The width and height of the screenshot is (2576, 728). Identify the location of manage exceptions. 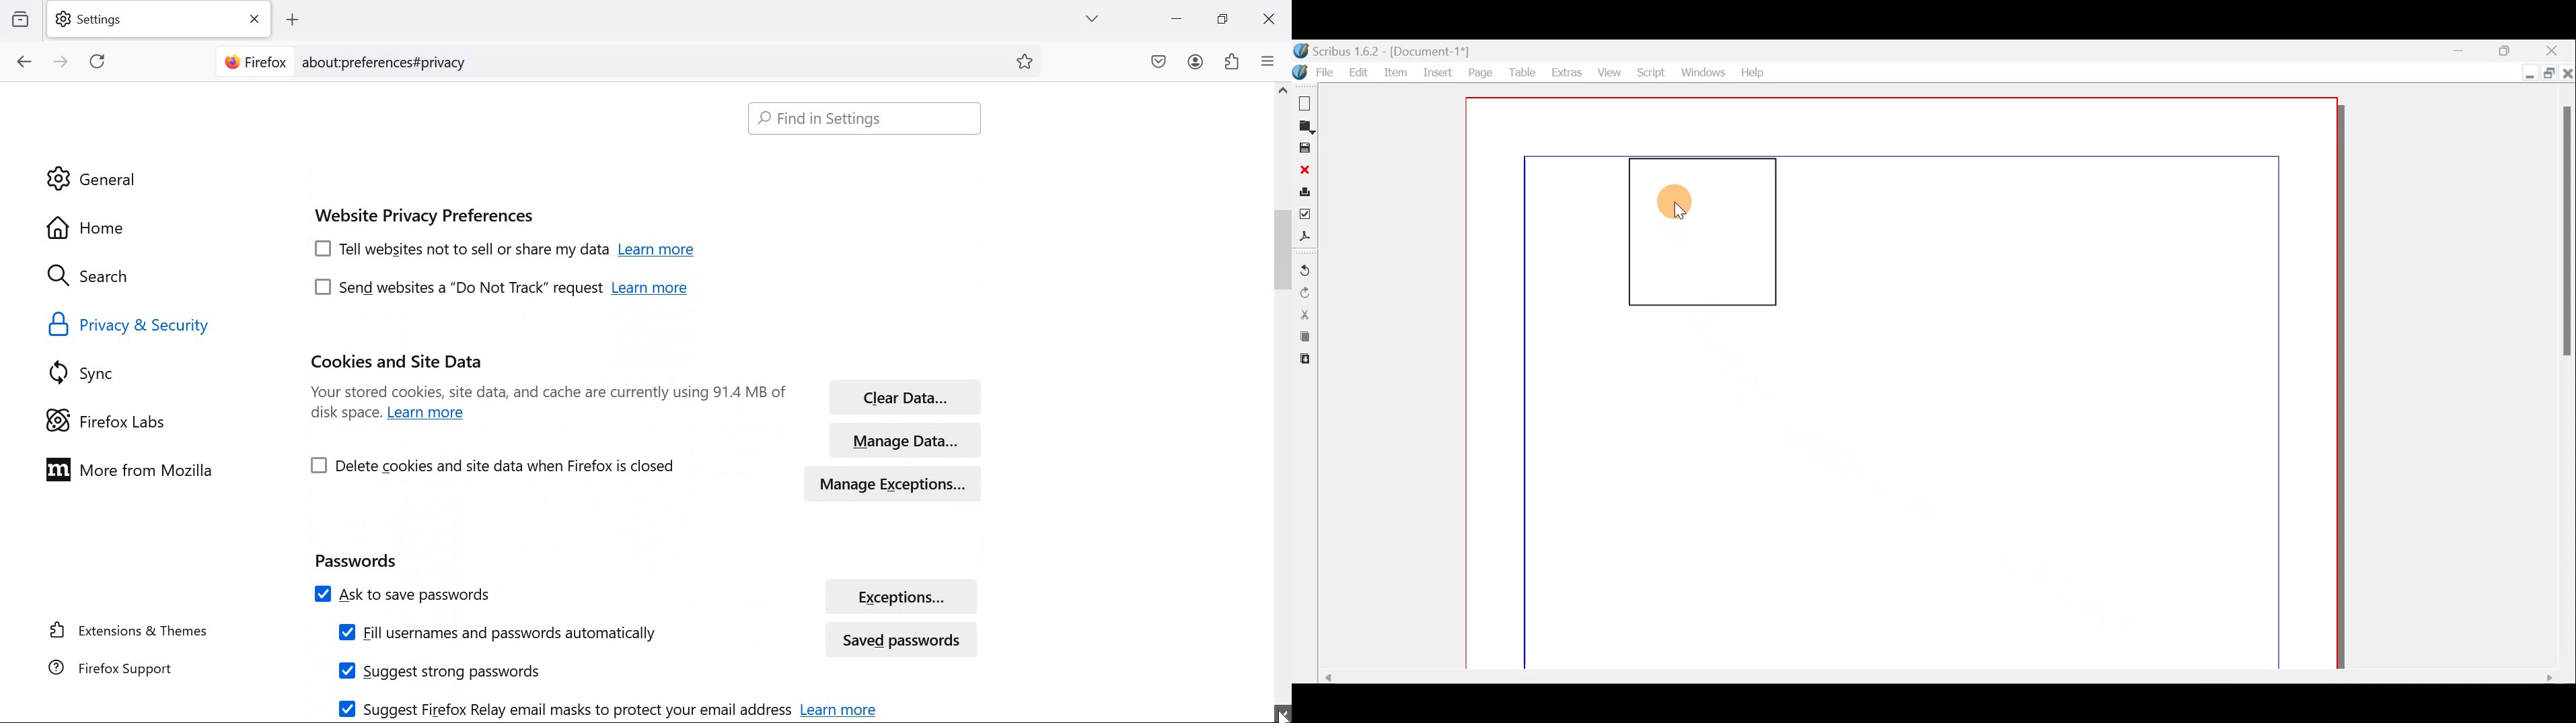
(893, 487).